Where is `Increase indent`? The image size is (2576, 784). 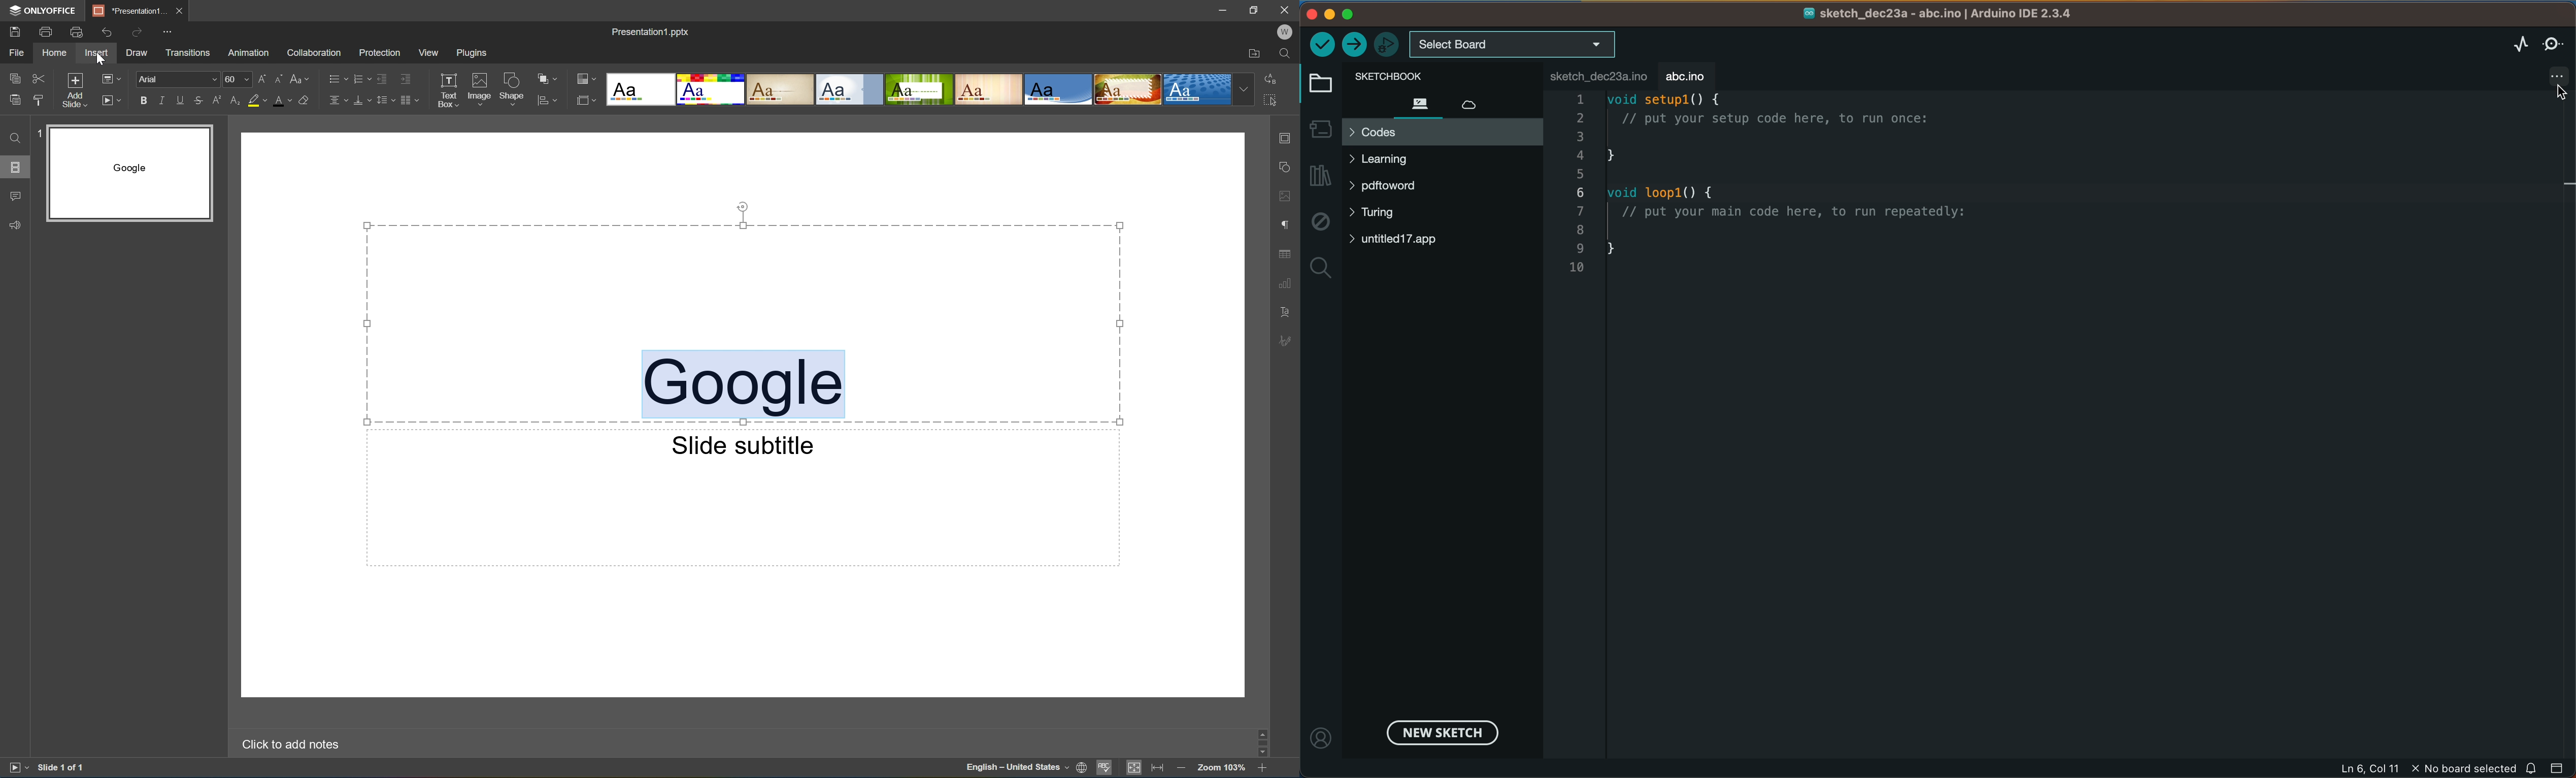
Increase indent is located at coordinates (407, 77).